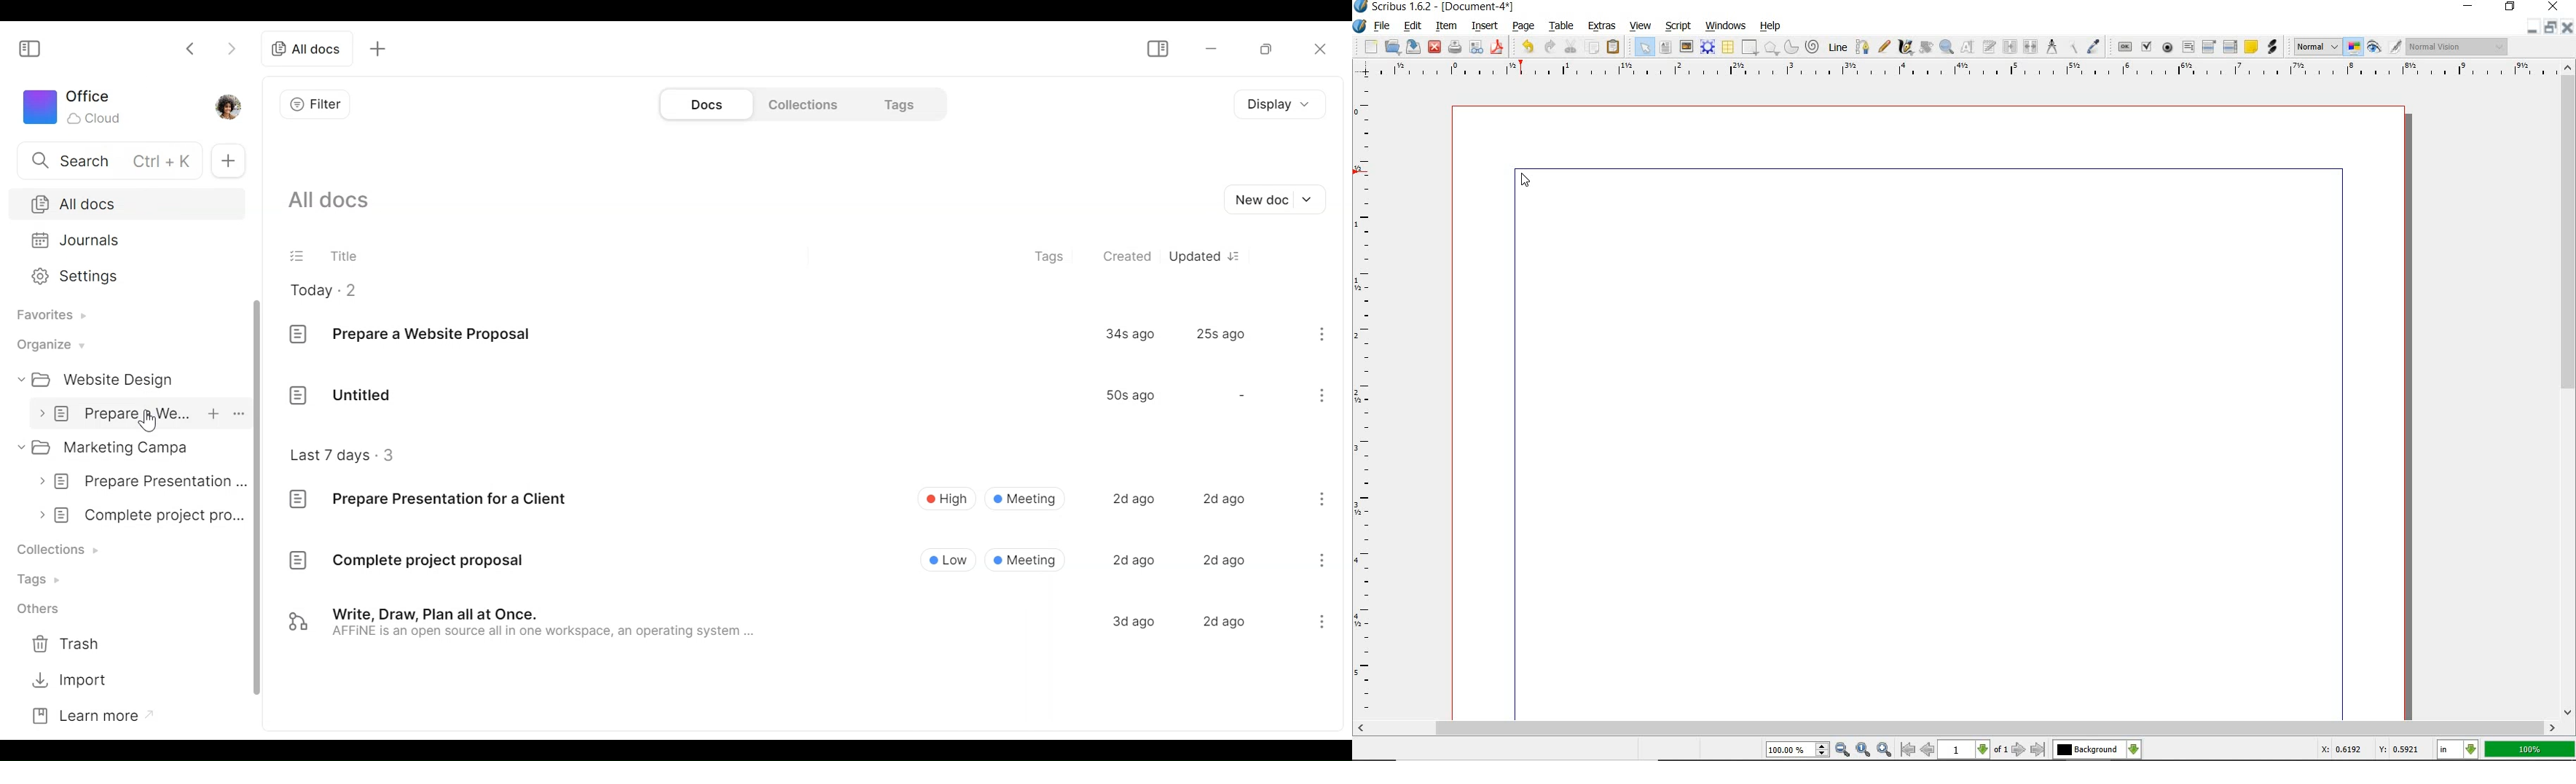 The width and height of the screenshot is (2576, 784). Describe the element at coordinates (1725, 26) in the screenshot. I see `windows` at that location.